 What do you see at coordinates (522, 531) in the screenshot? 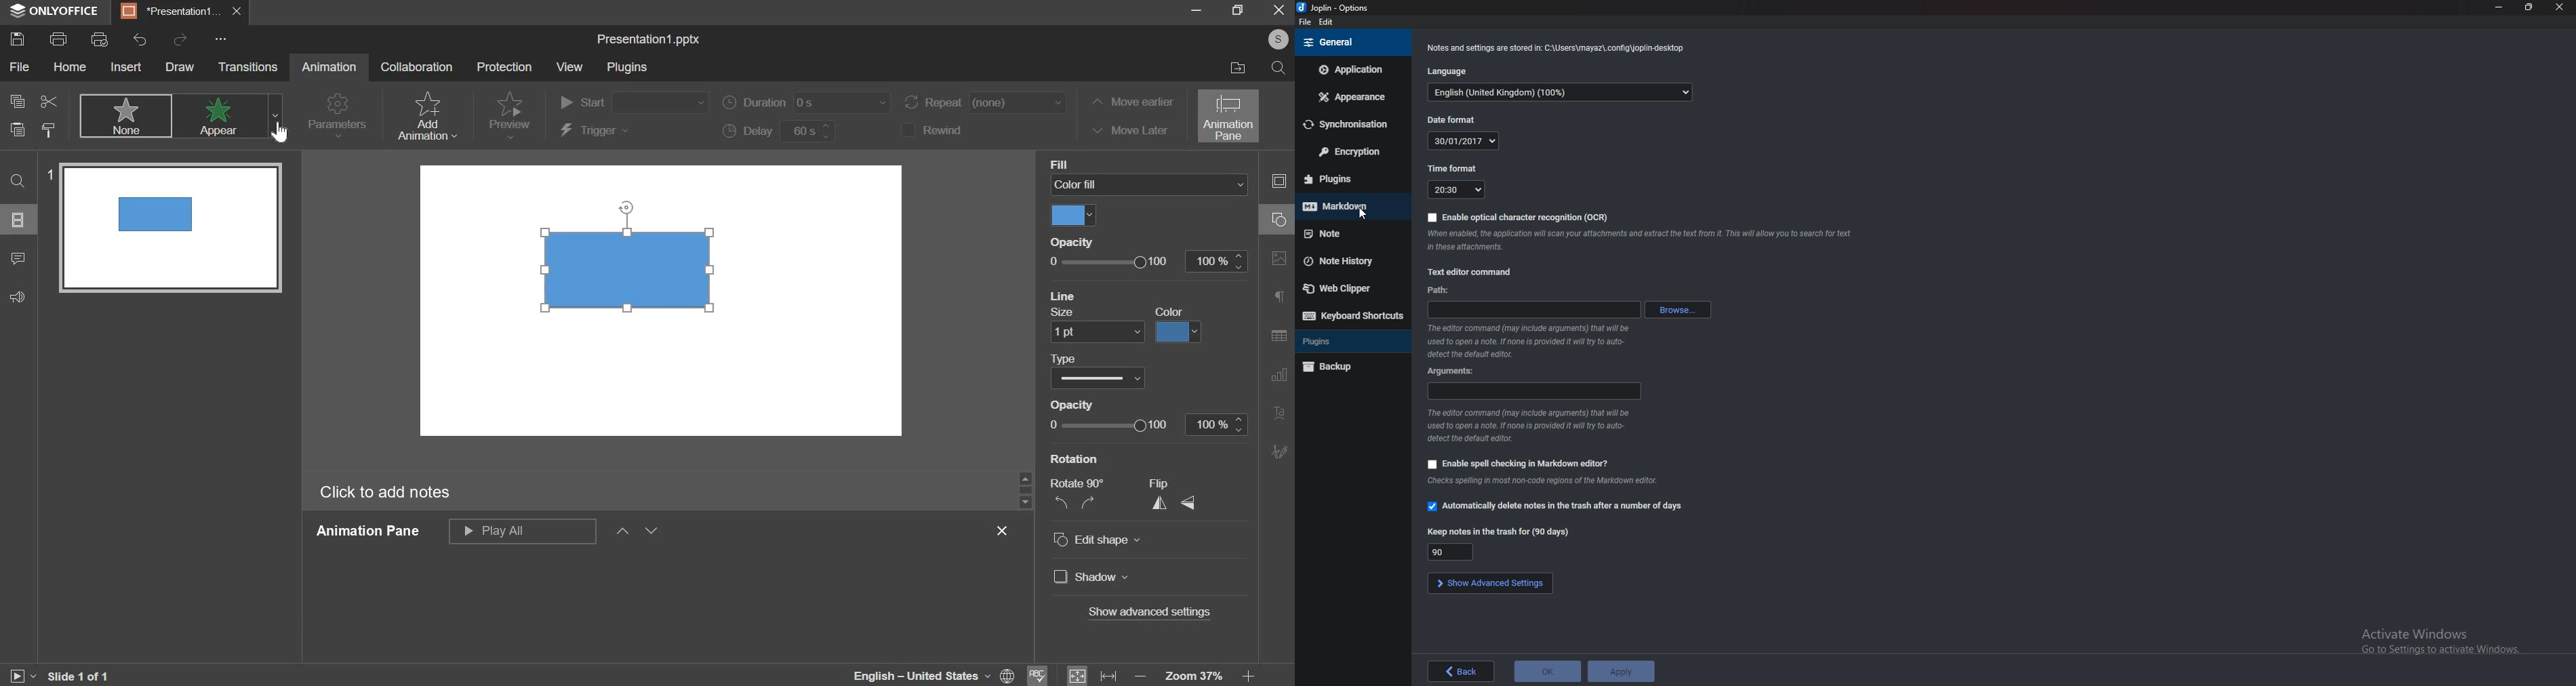
I see `play all` at bounding box center [522, 531].